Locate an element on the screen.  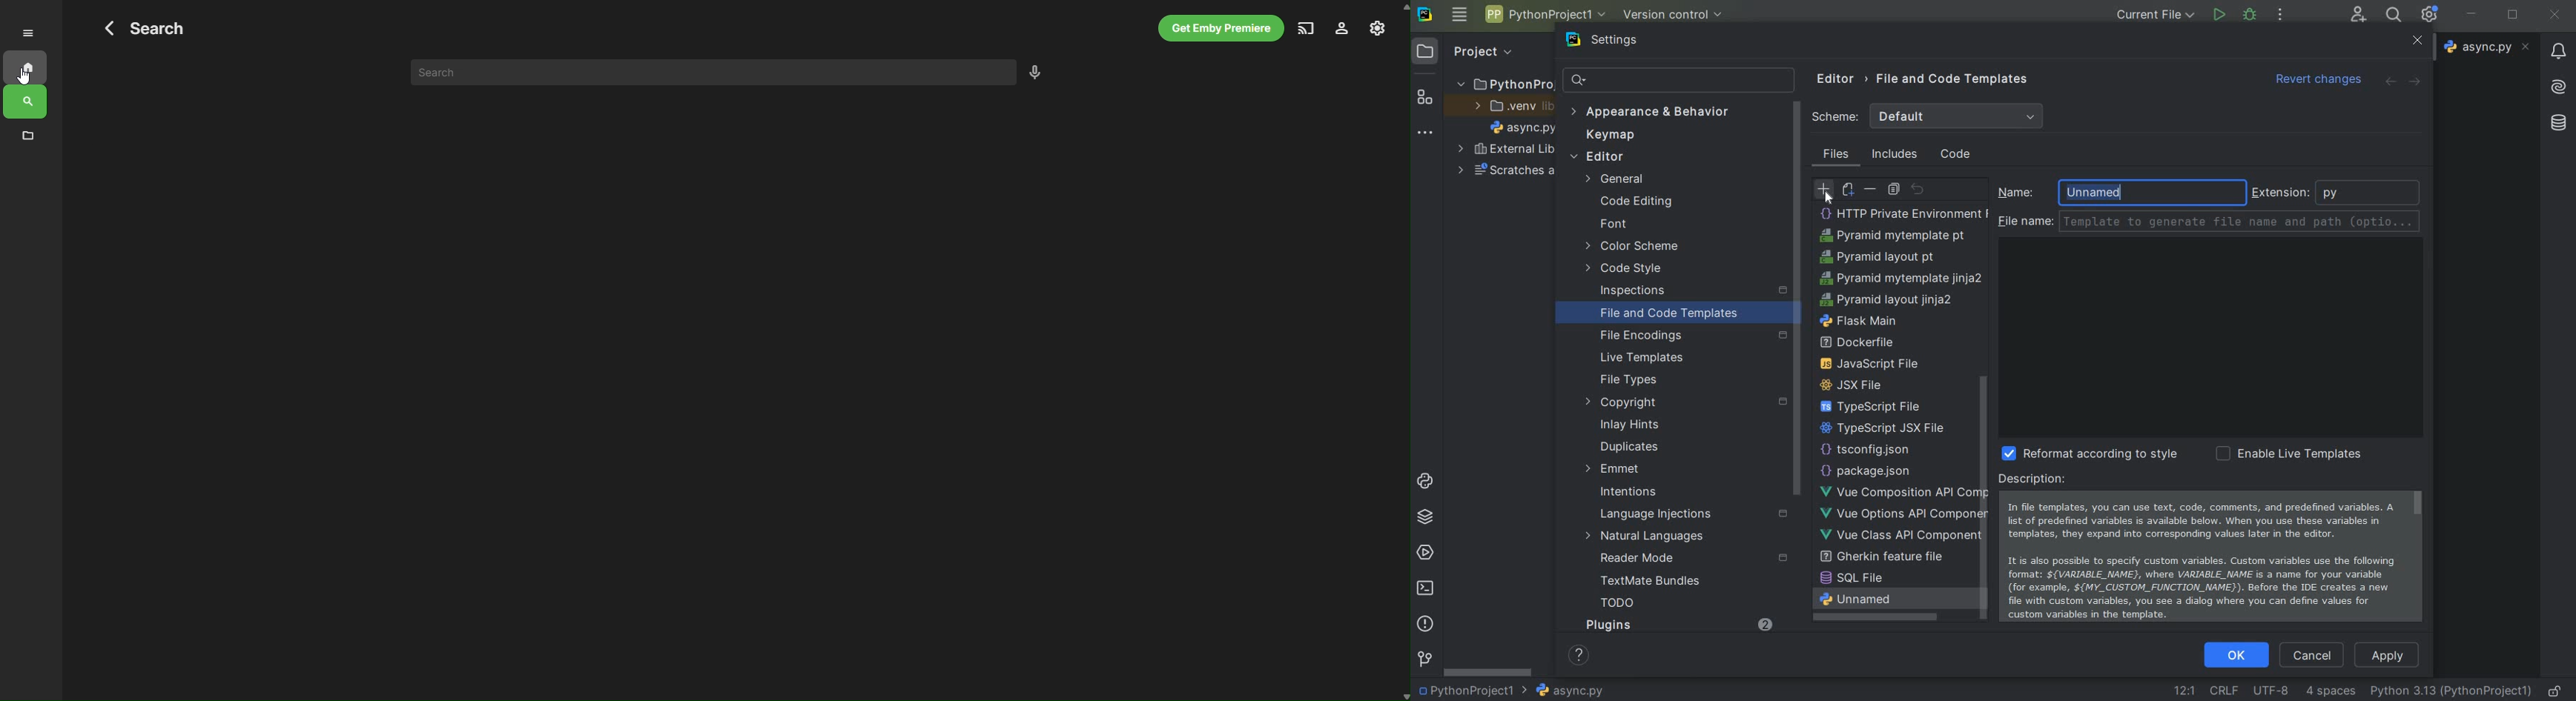
search settings is located at coordinates (1680, 80).